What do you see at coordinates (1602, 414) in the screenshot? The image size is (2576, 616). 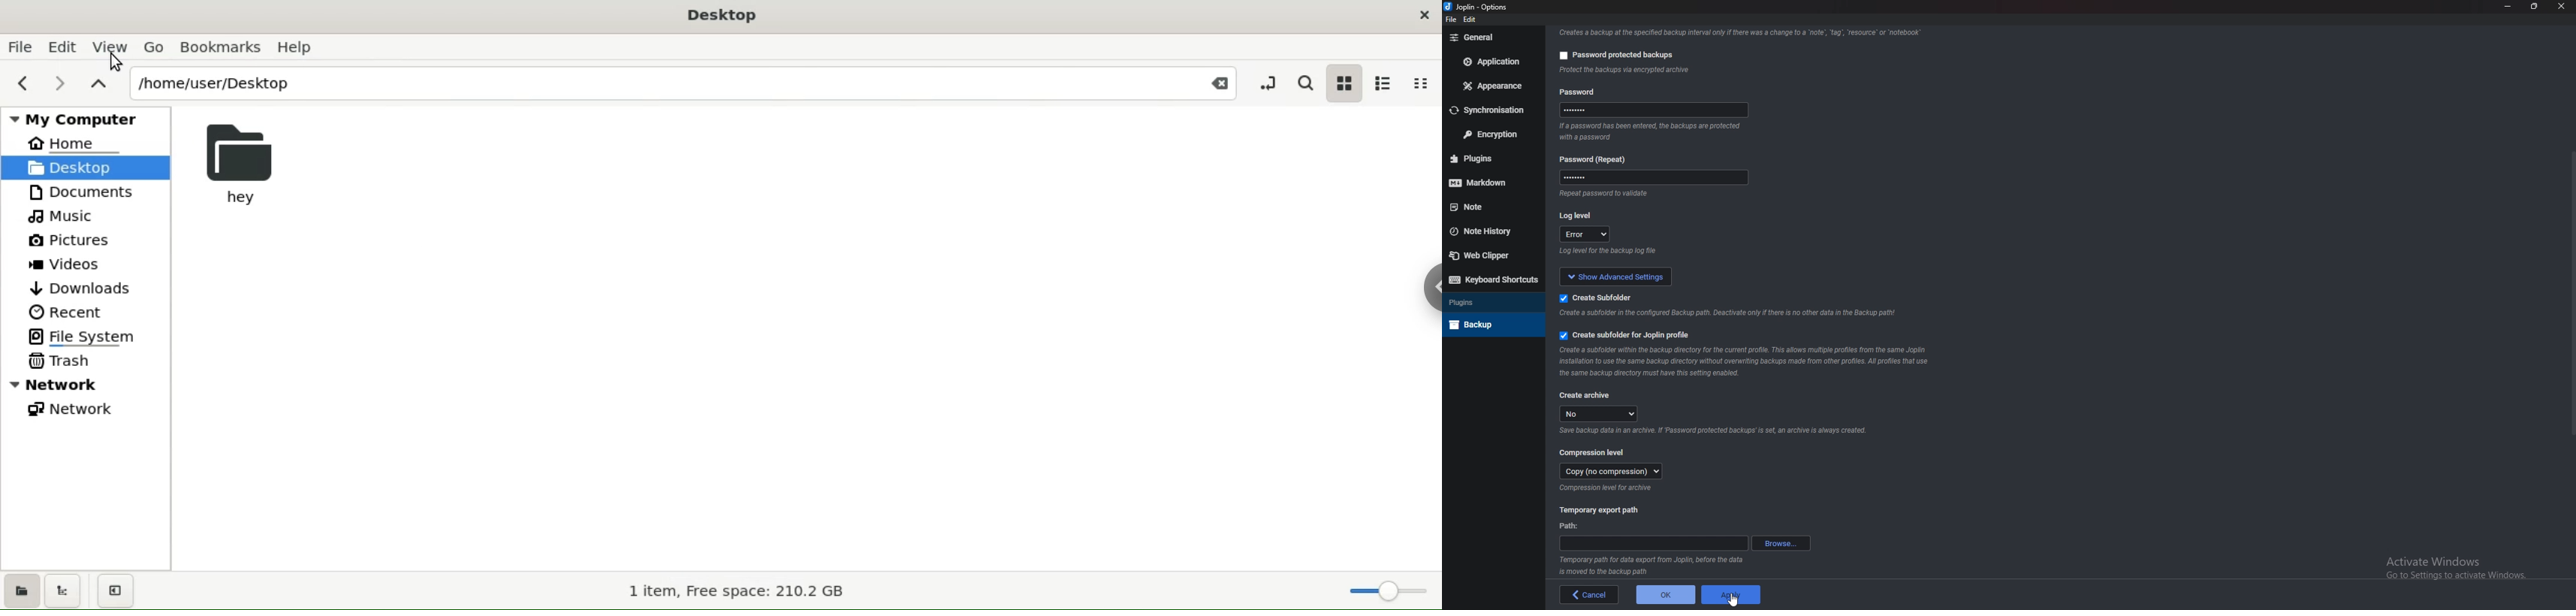 I see `no` at bounding box center [1602, 414].